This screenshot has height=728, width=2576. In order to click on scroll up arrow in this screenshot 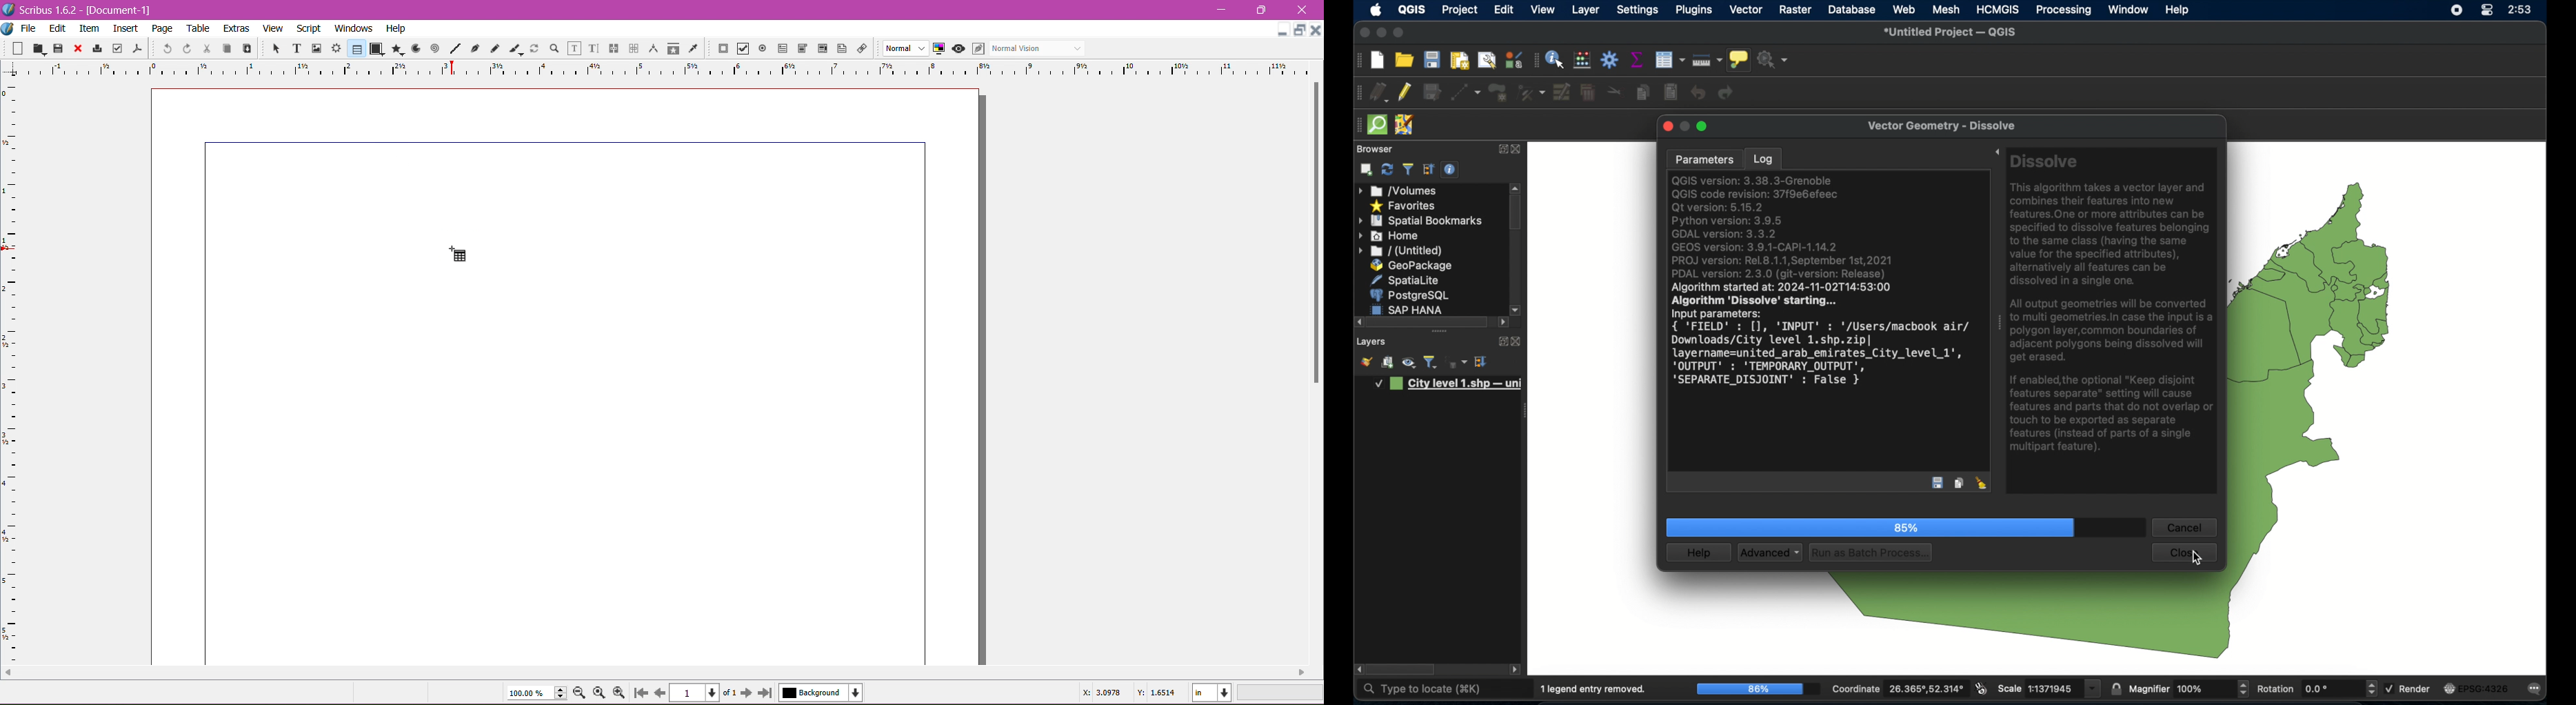, I will do `click(1516, 187)`.